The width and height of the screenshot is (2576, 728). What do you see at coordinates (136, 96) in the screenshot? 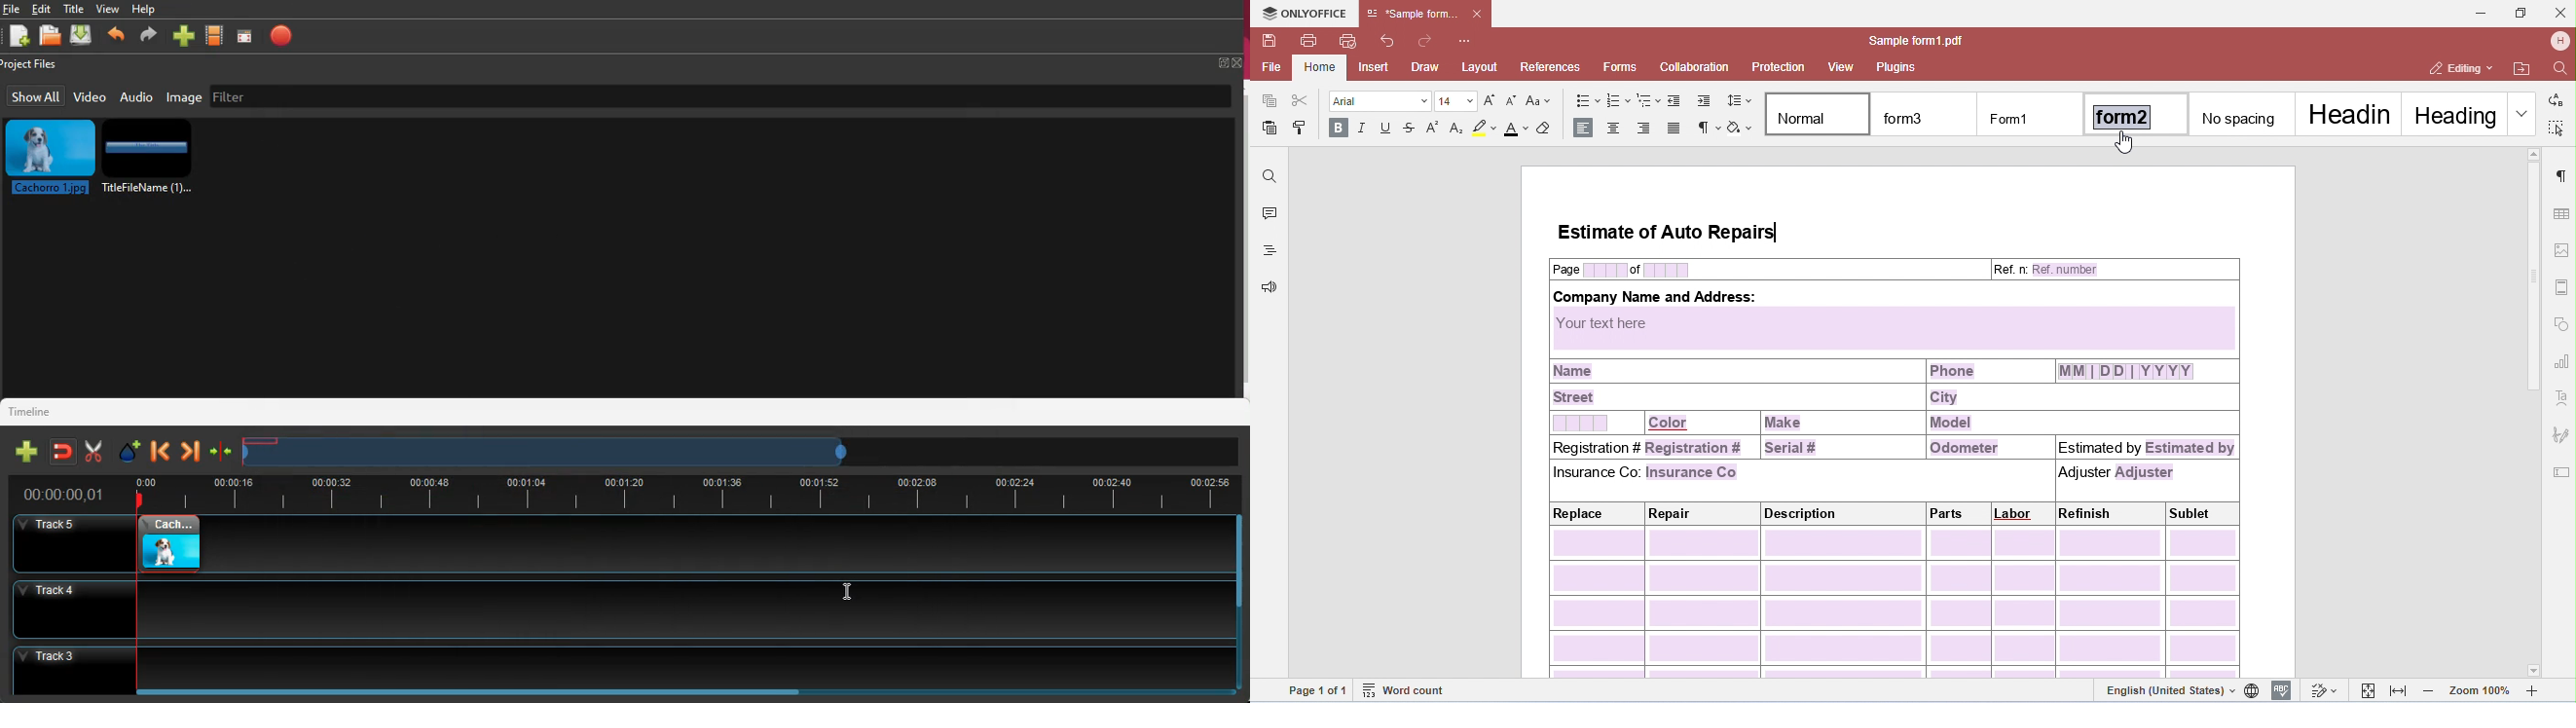
I see `audio` at bounding box center [136, 96].